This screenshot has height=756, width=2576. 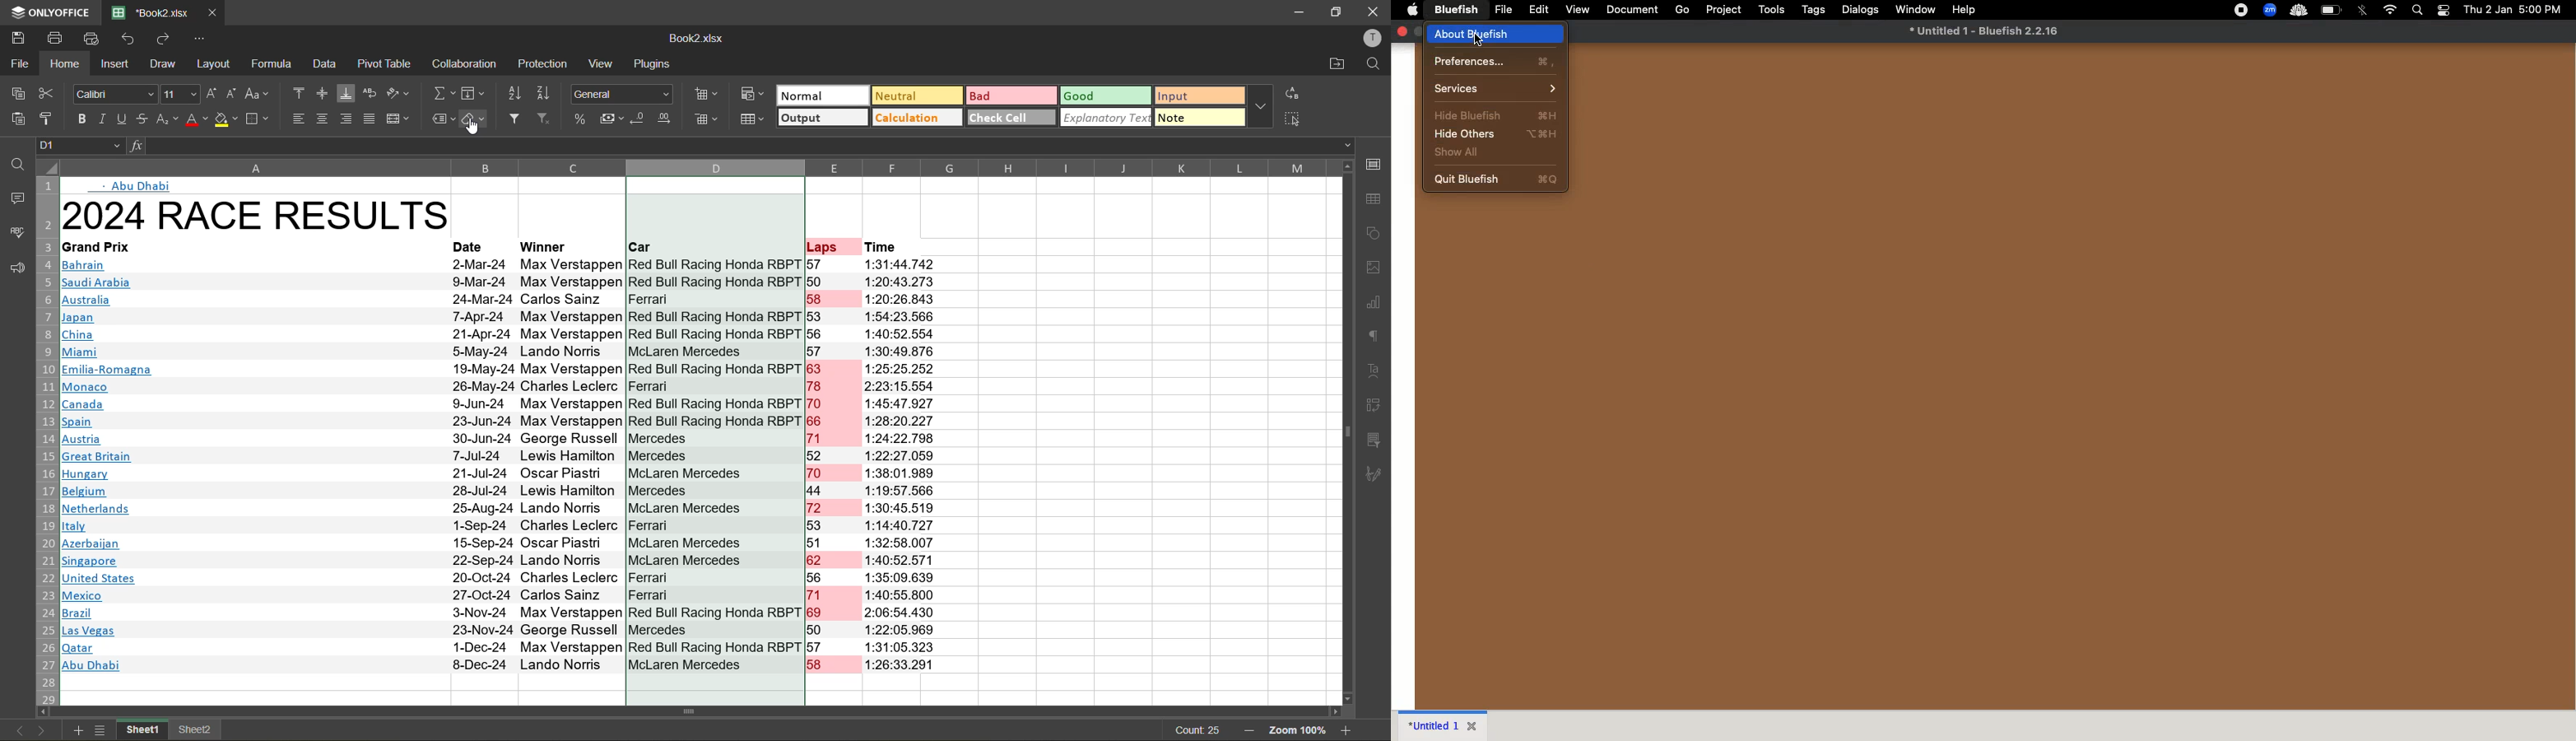 I want to click on output, so click(x=822, y=117).